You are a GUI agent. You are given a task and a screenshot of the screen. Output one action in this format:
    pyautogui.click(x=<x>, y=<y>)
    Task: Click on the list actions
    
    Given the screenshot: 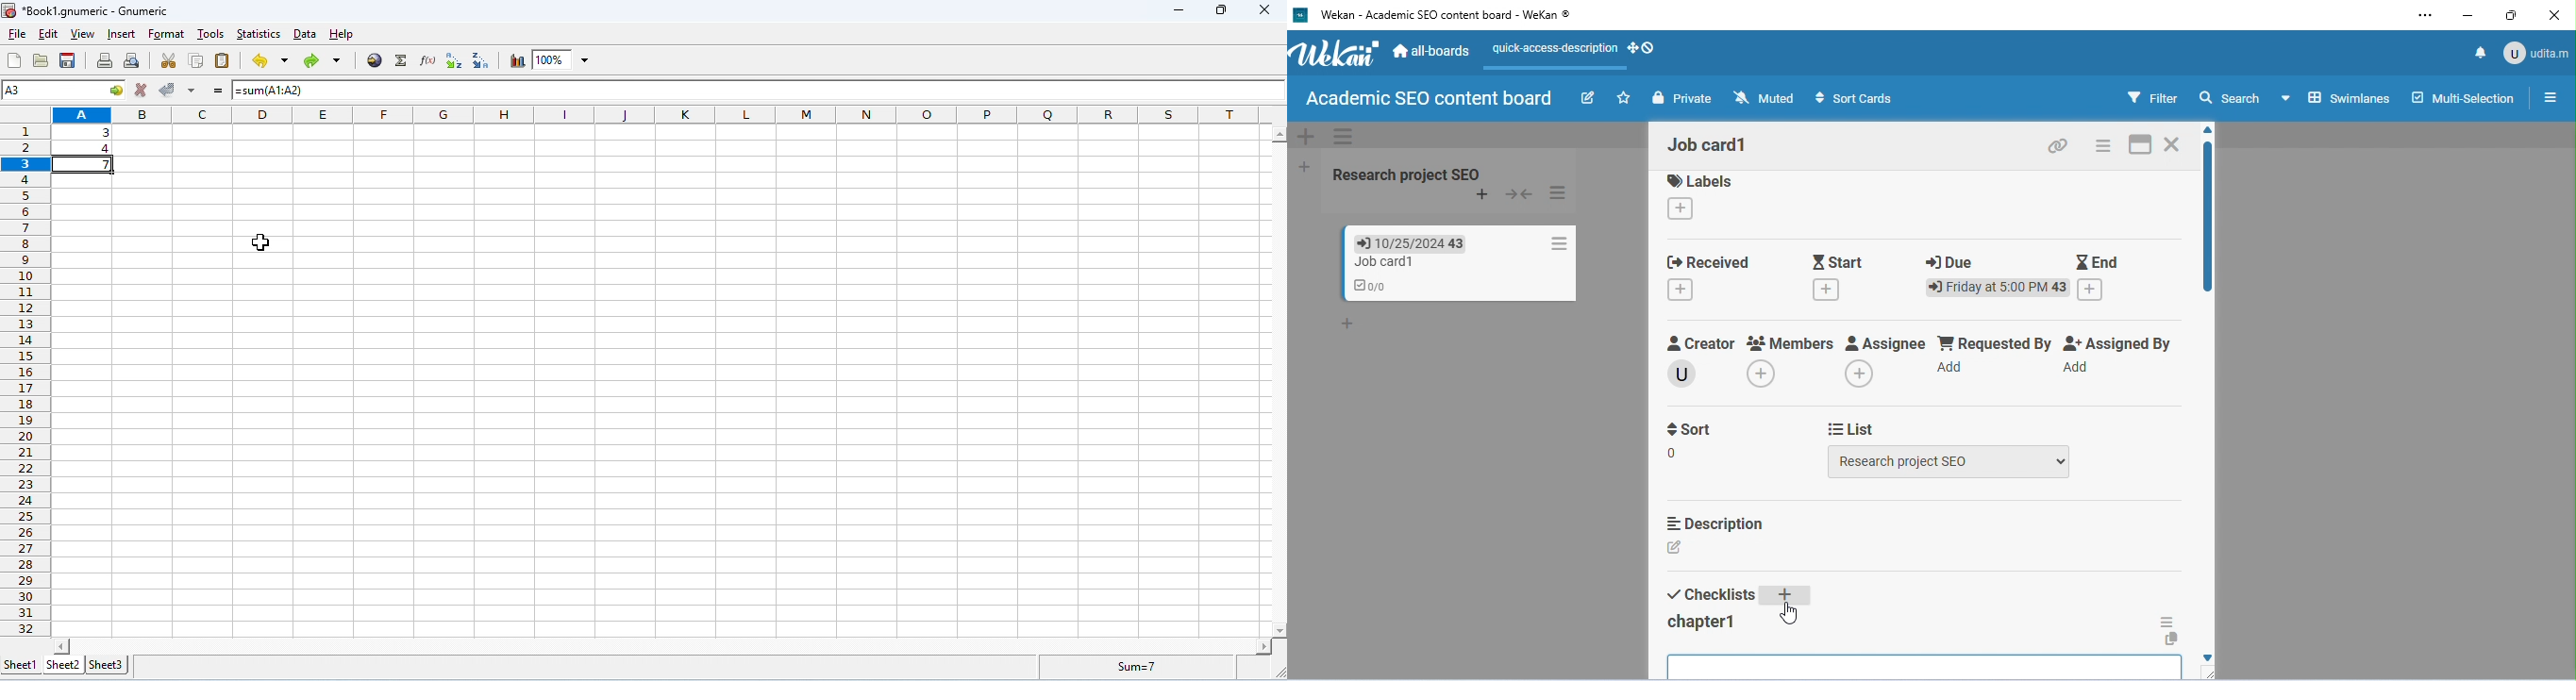 What is the action you would take?
    pyautogui.click(x=1560, y=193)
    